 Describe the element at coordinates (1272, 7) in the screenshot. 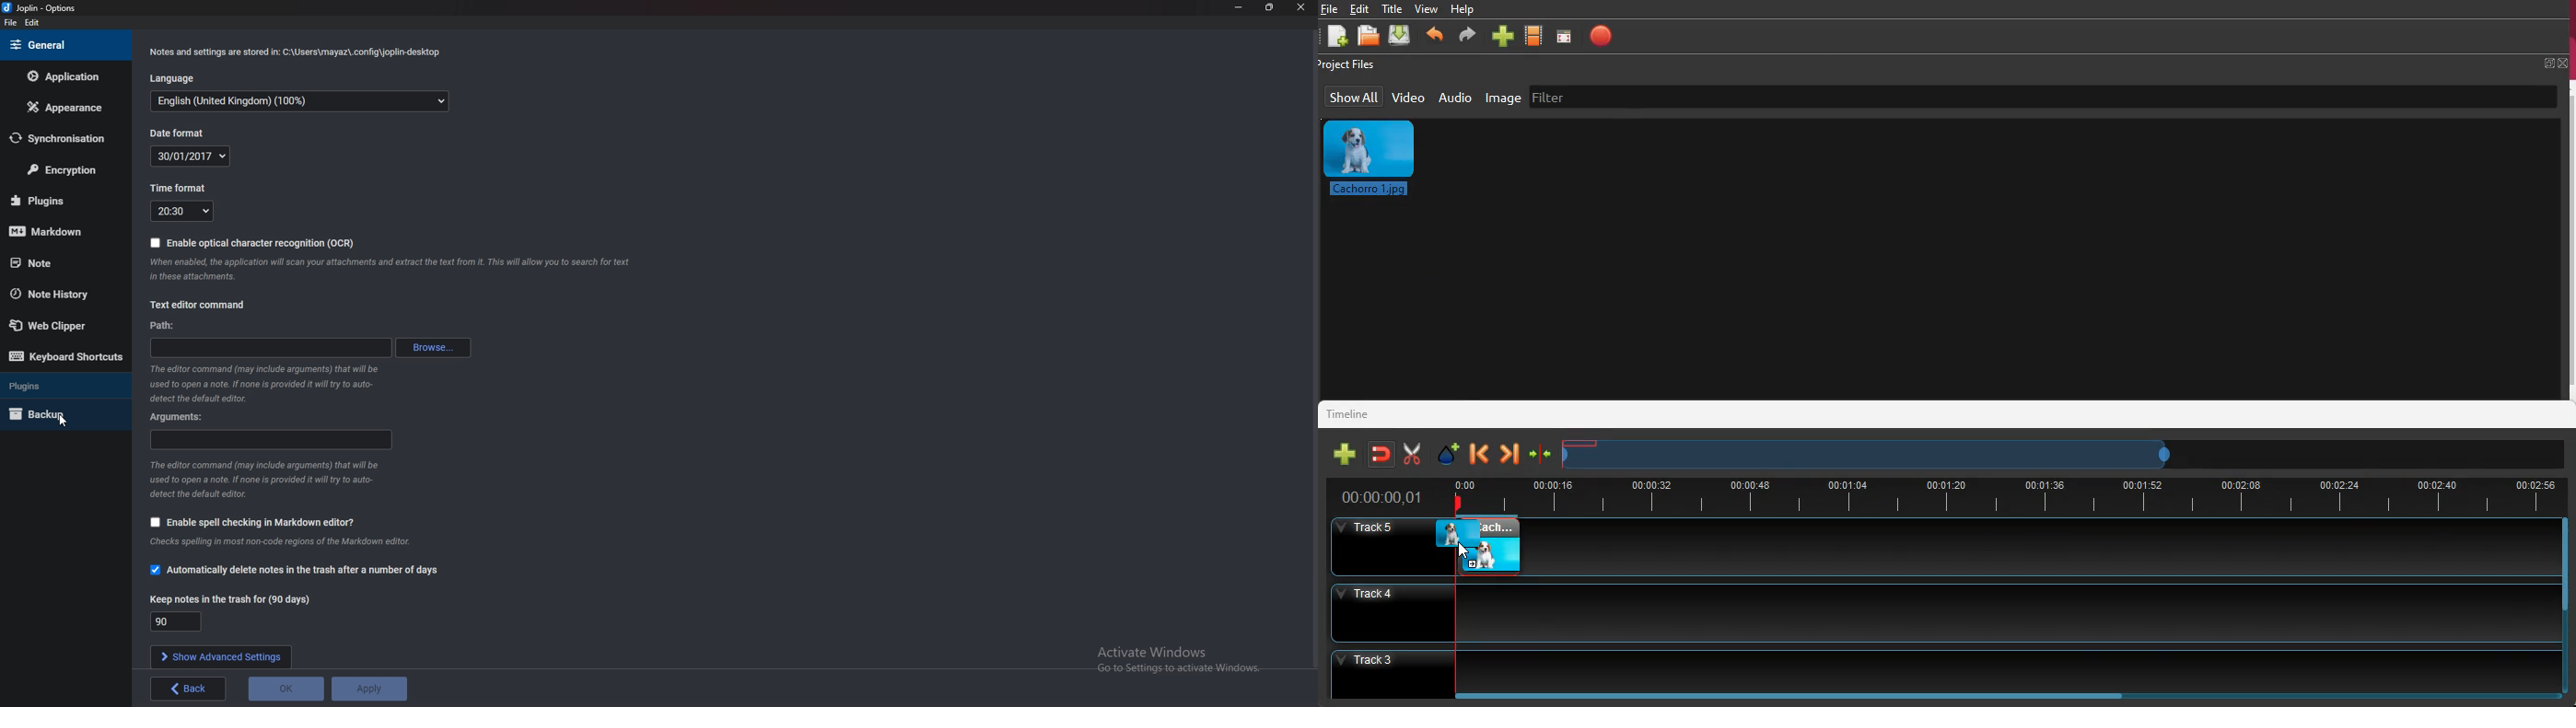

I see `Resize` at that location.